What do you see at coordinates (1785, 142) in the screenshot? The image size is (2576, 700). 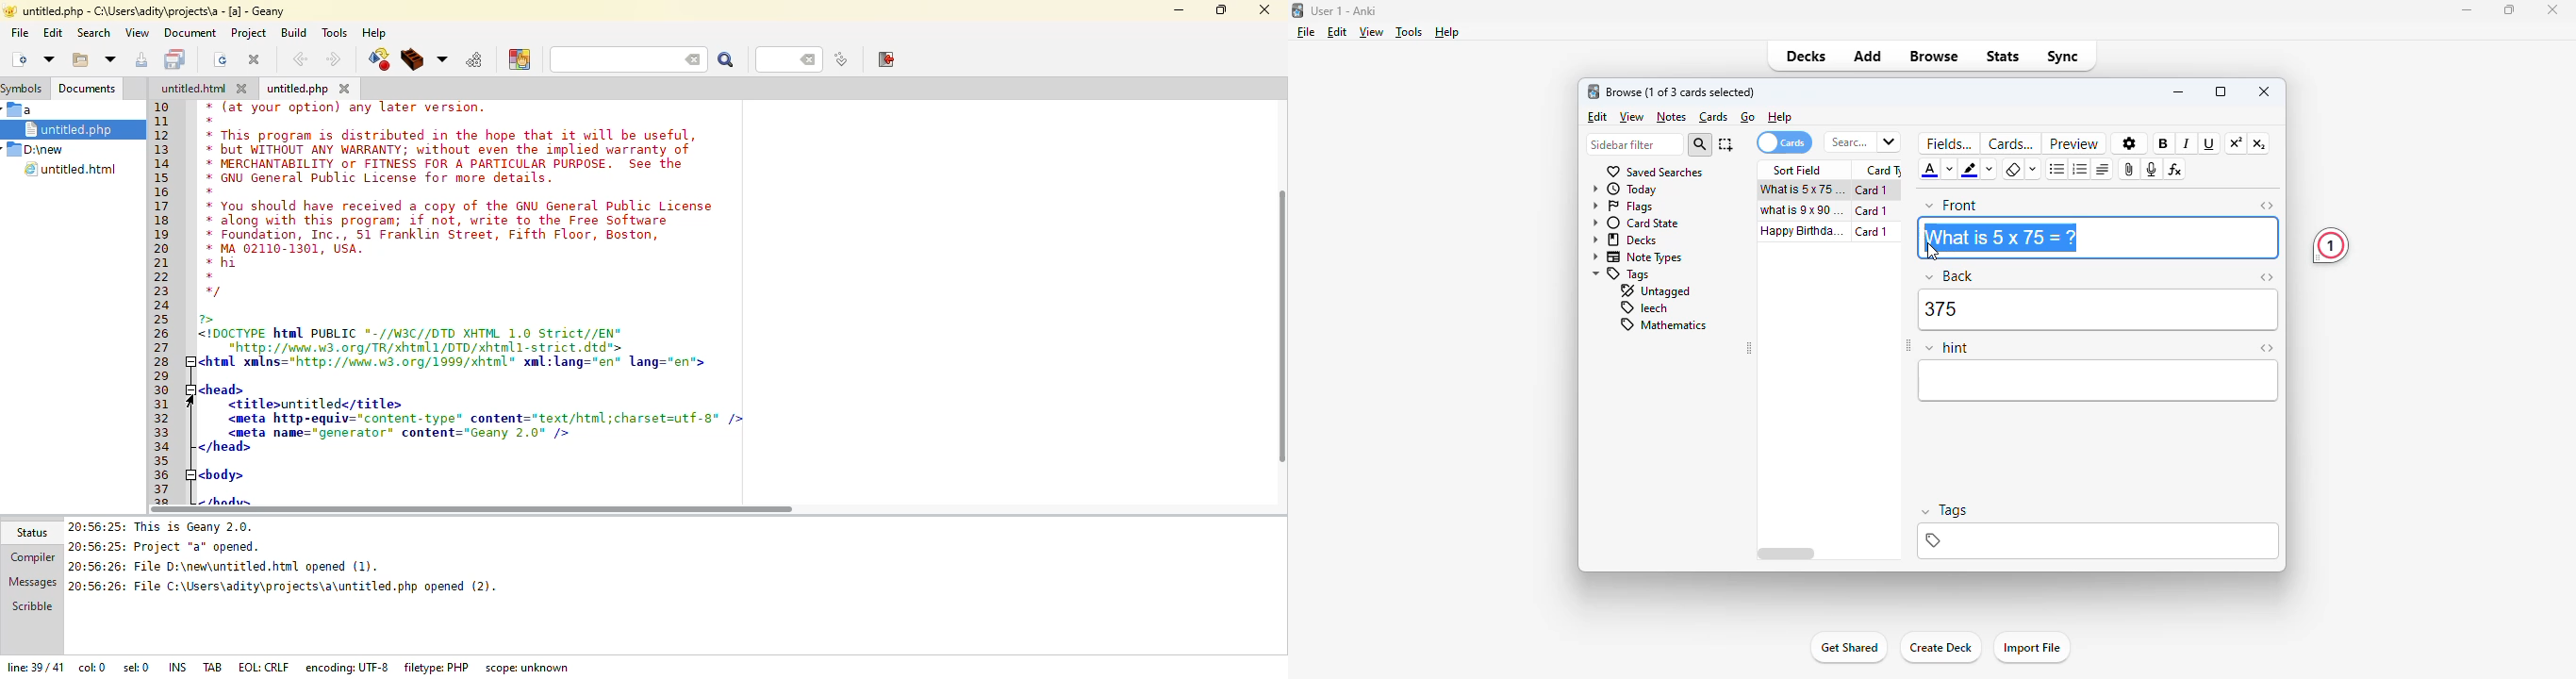 I see `cards` at bounding box center [1785, 142].